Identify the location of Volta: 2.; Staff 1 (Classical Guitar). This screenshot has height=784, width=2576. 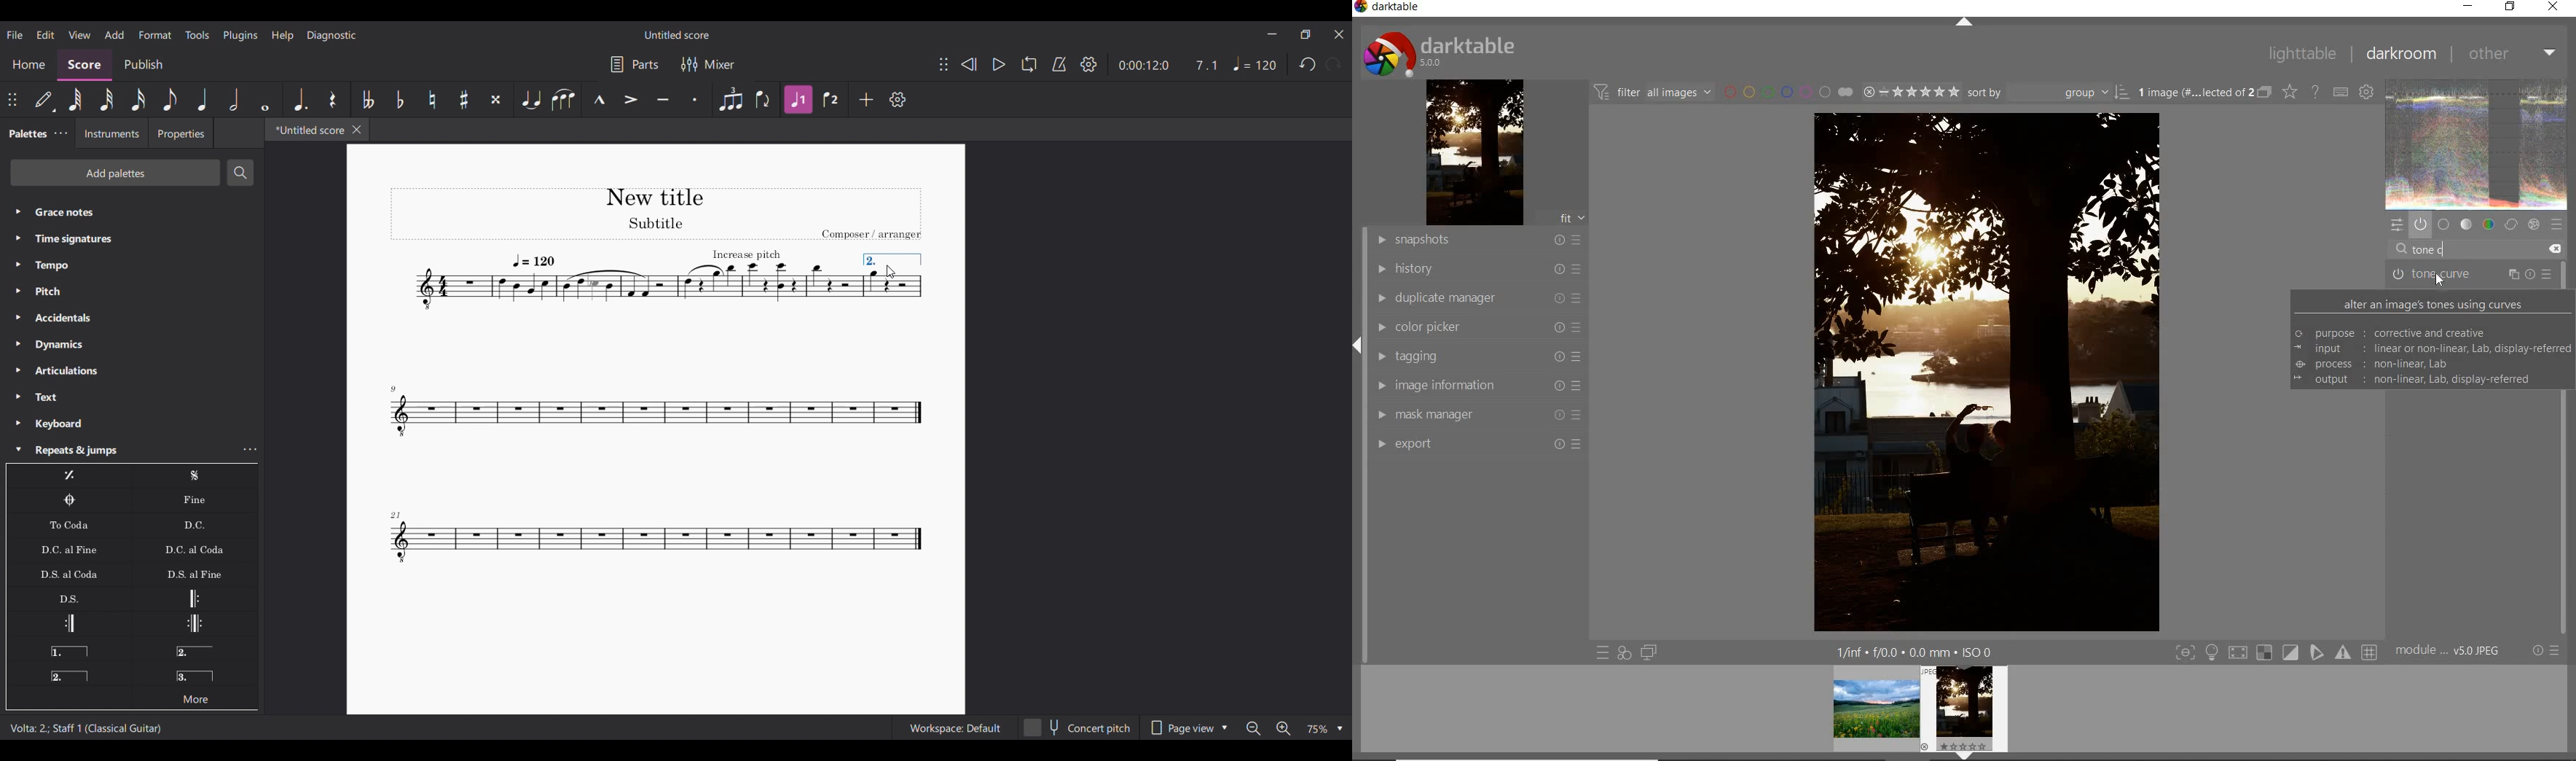
(87, 728).